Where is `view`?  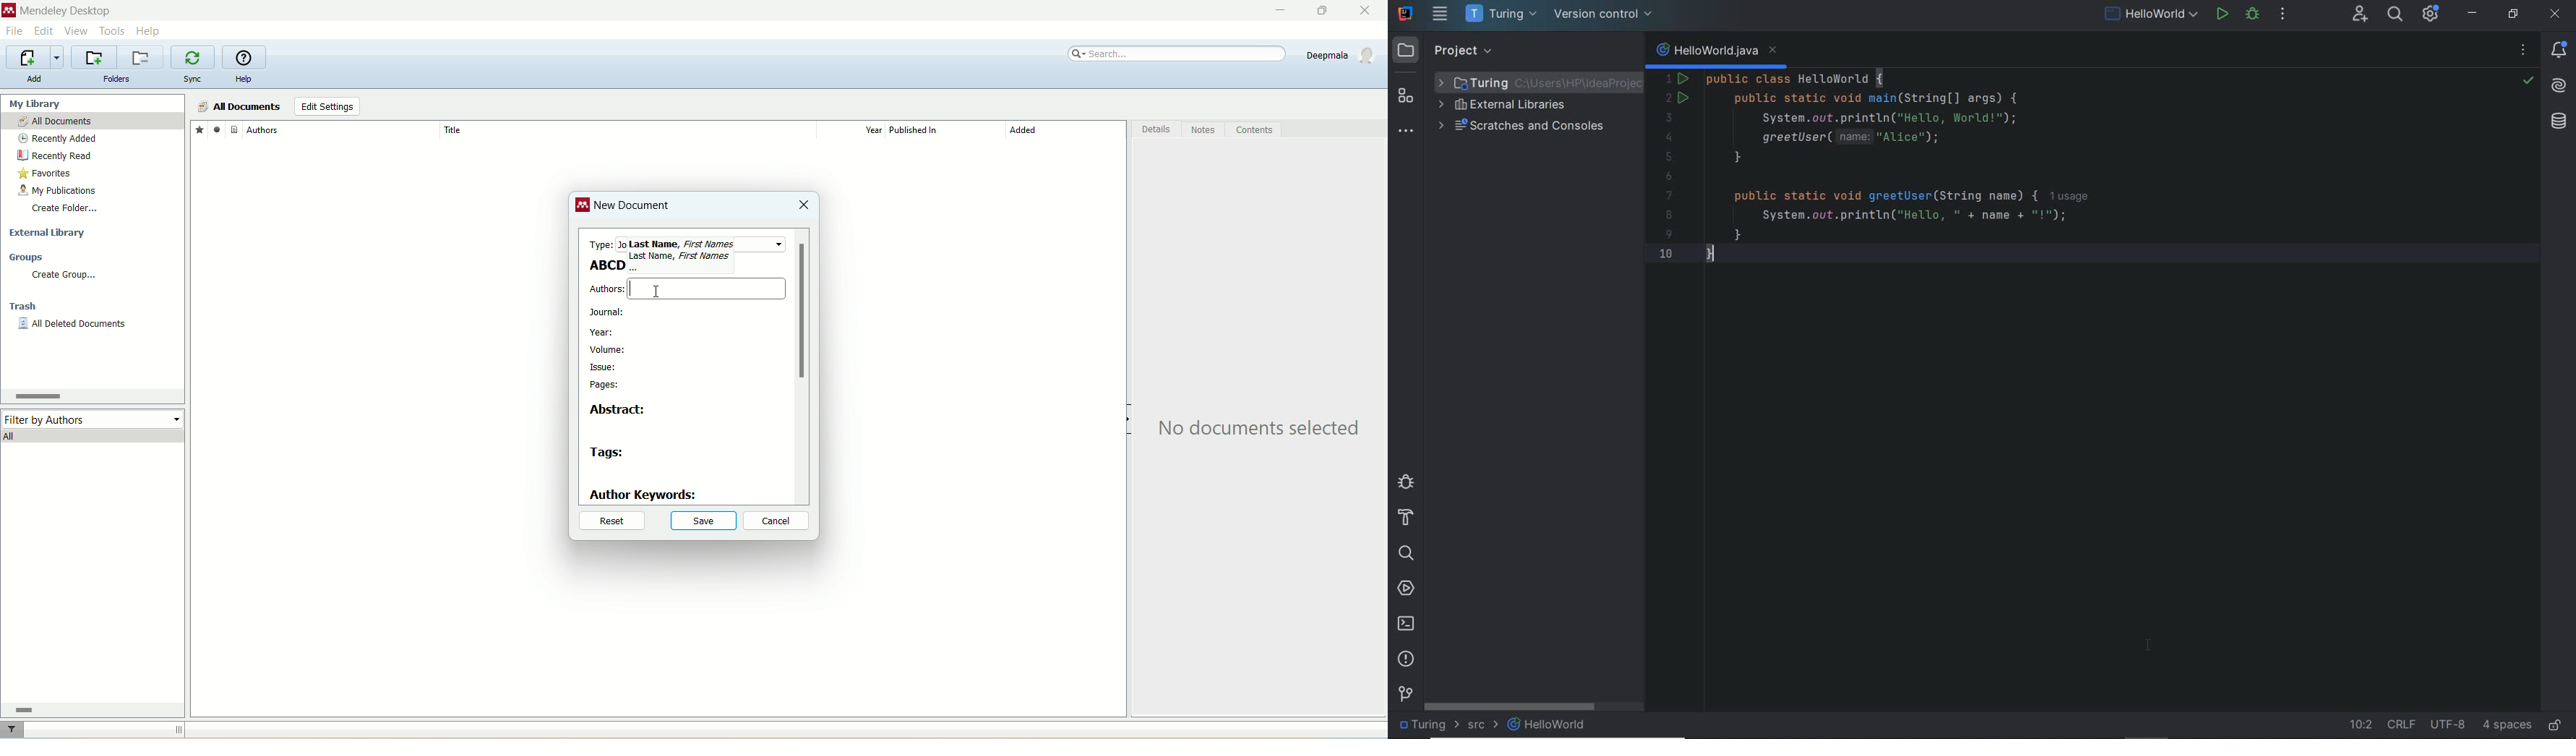
view is located at coordinates (77, 31).